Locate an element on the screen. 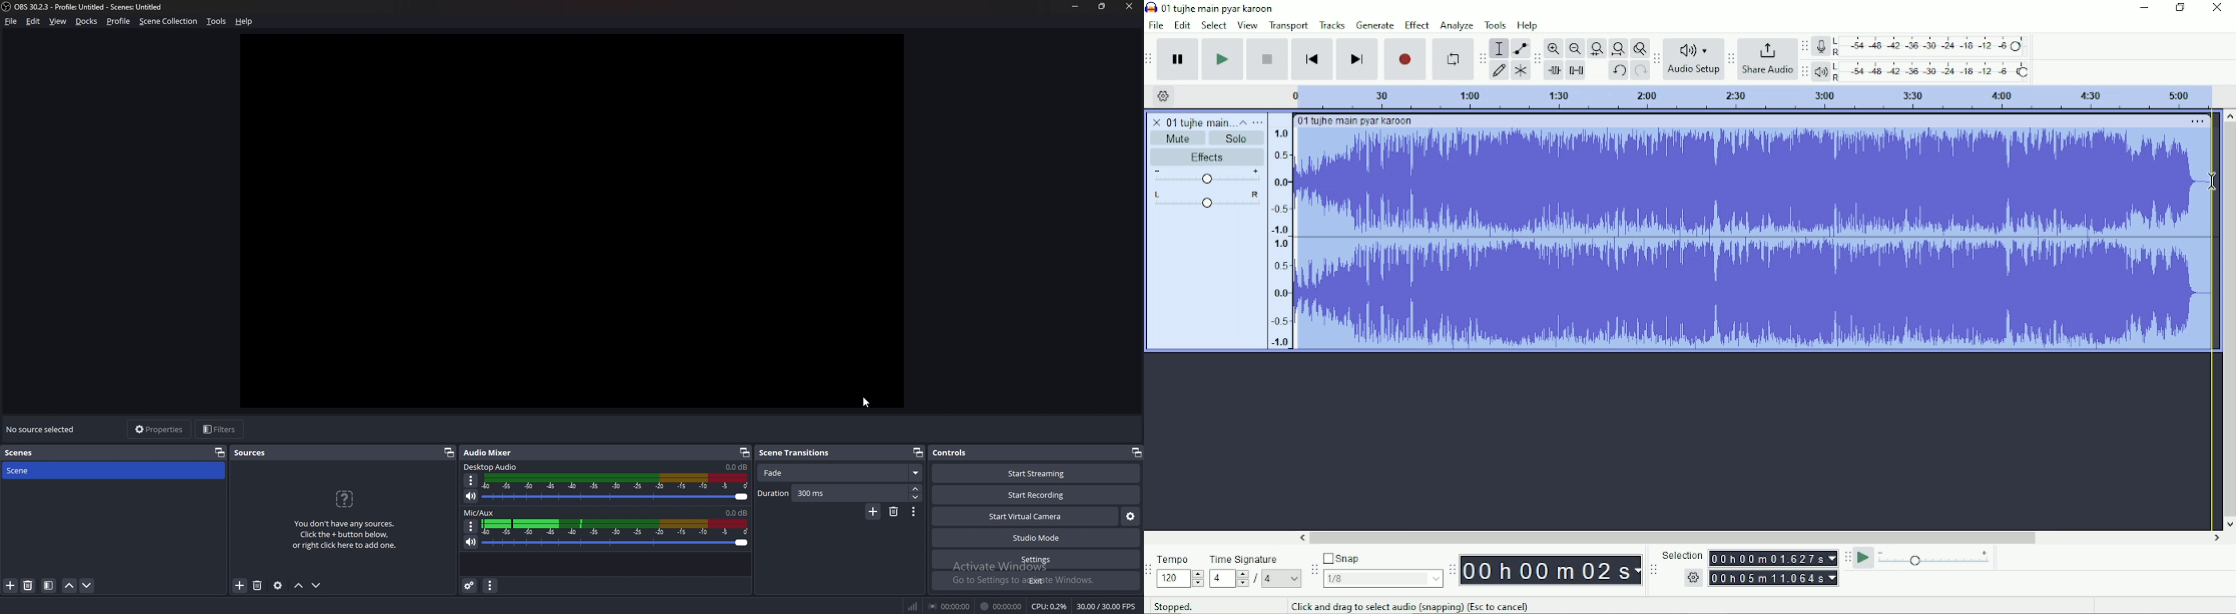 The height and width of the screenshot is (616, 2240). 01 tujhy main pyar kroon is located at coordinates (1355, 121).